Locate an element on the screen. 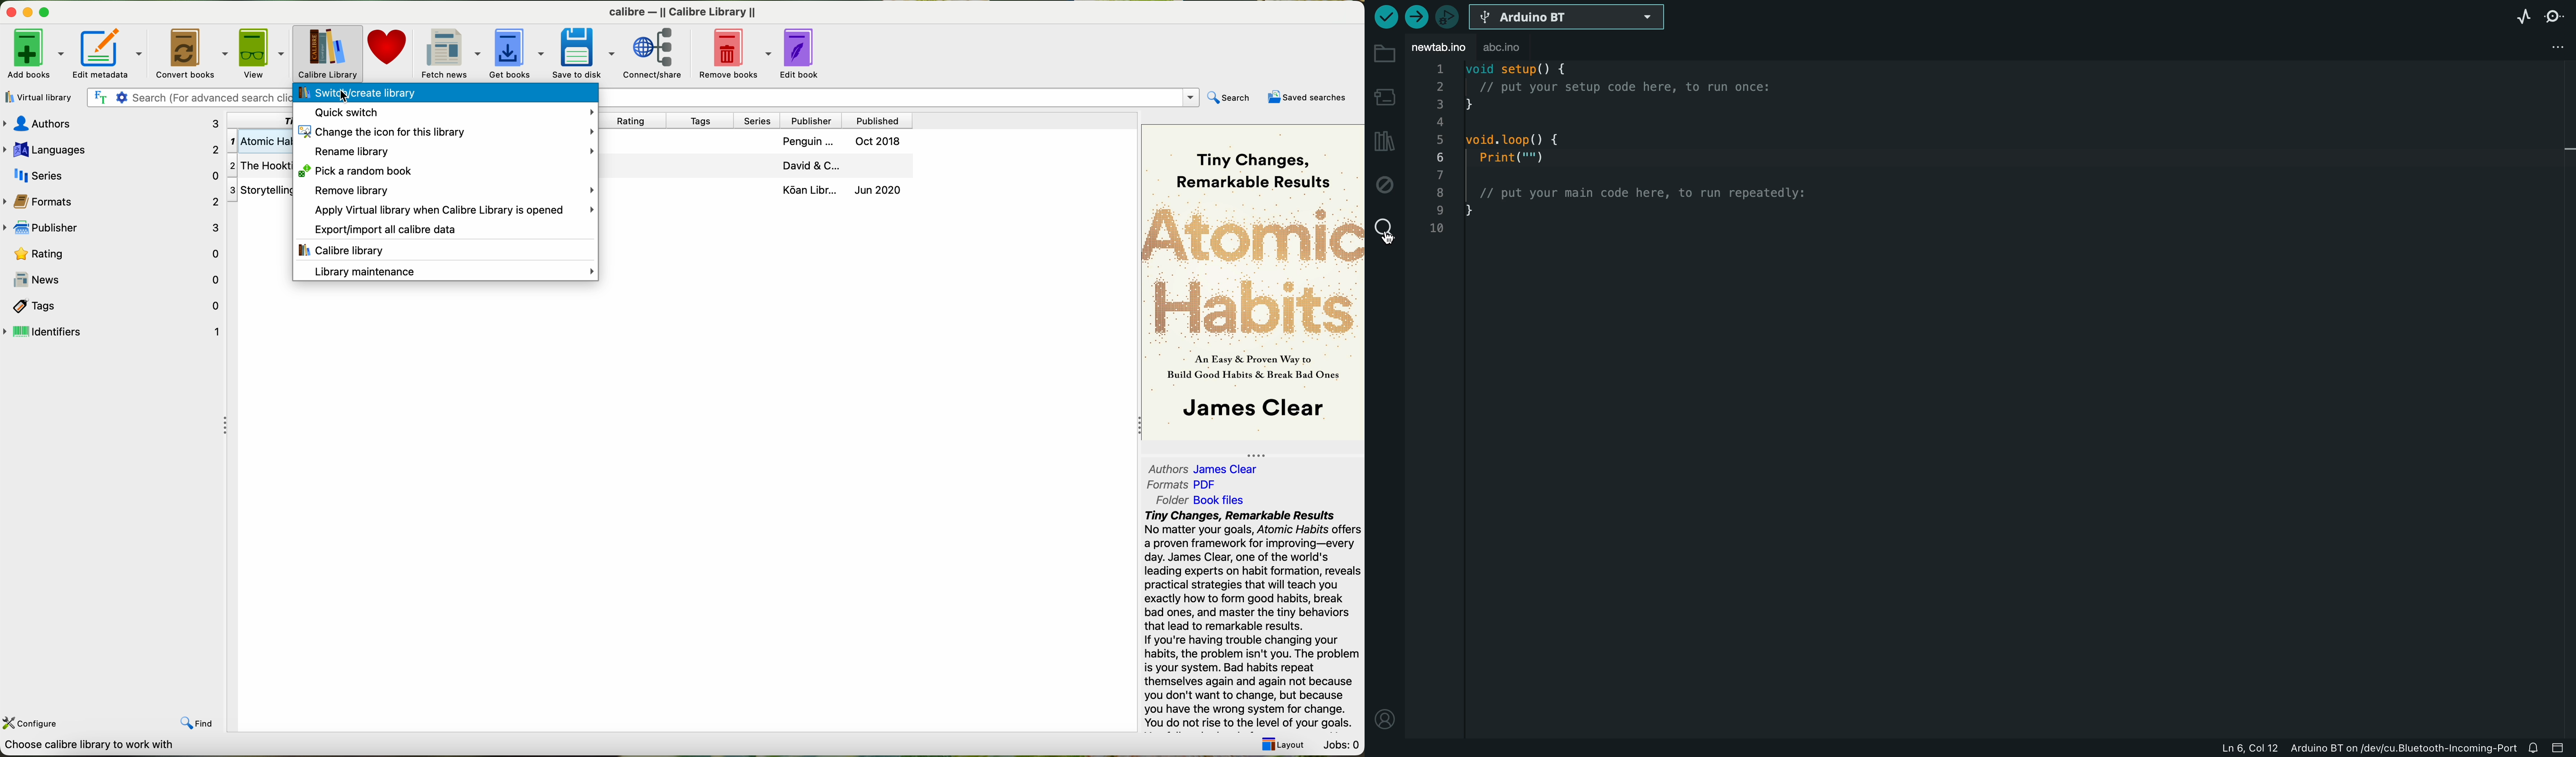 The image size is (2576, 784). saved searches is located at coordinates (1305, 97).